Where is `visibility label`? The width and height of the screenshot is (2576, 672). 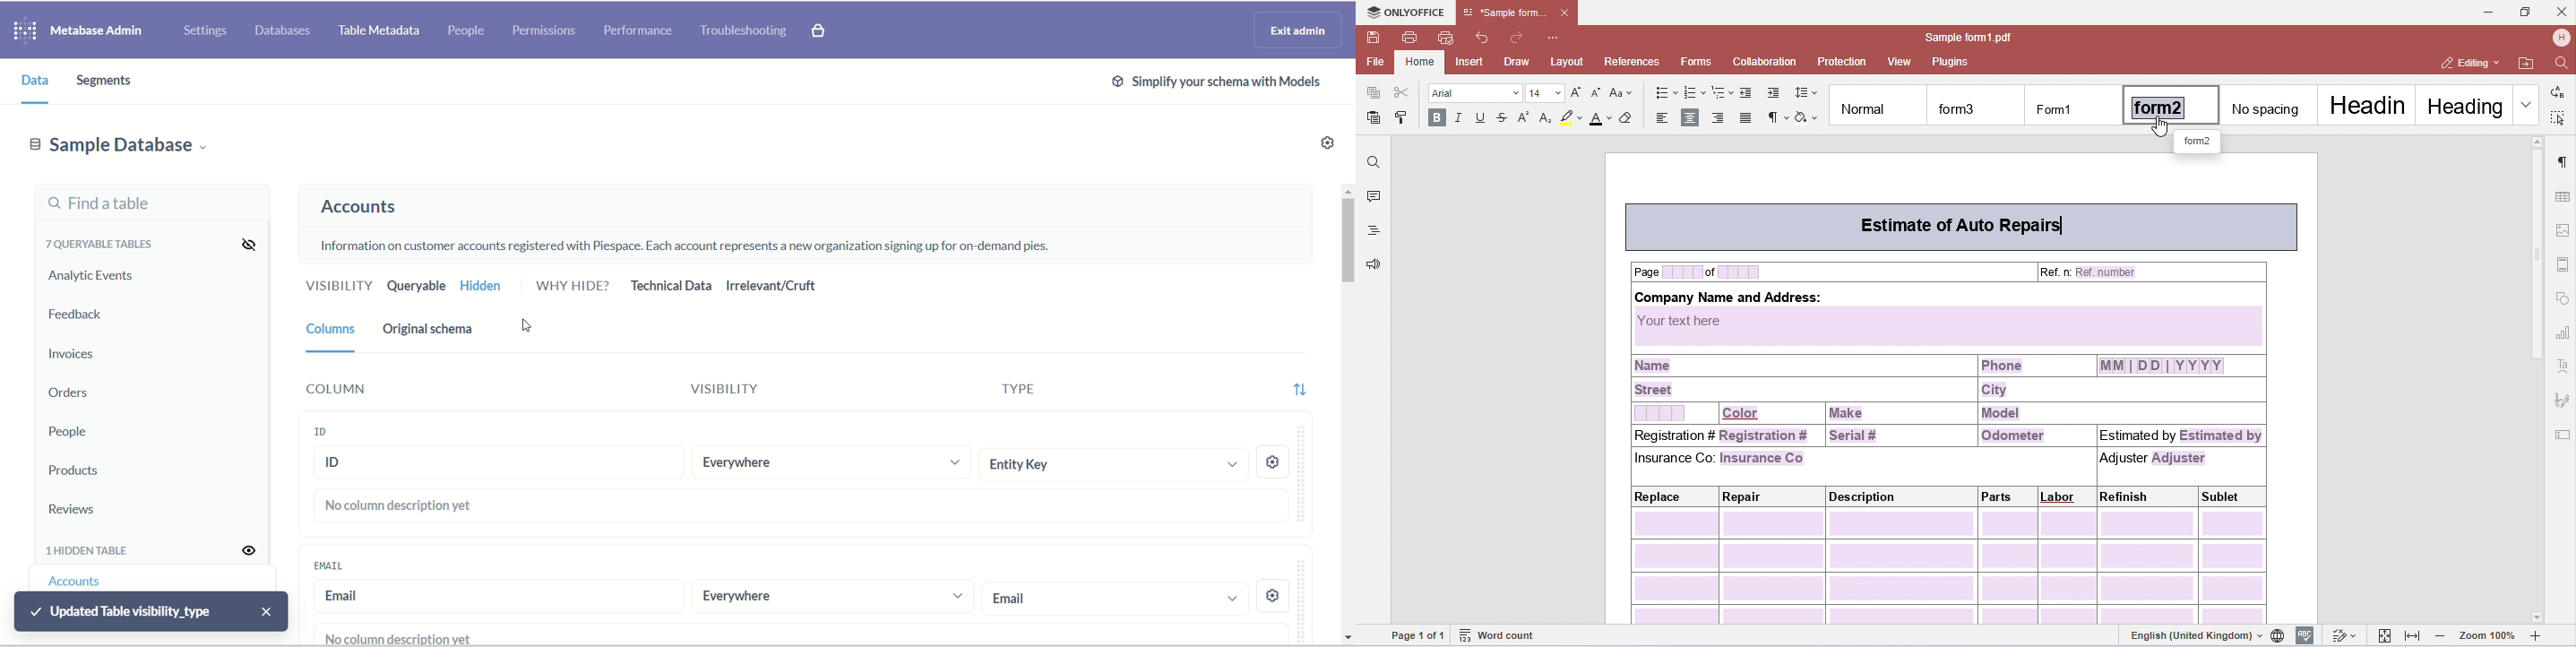
visibility label is located at coordinates (799, 388).